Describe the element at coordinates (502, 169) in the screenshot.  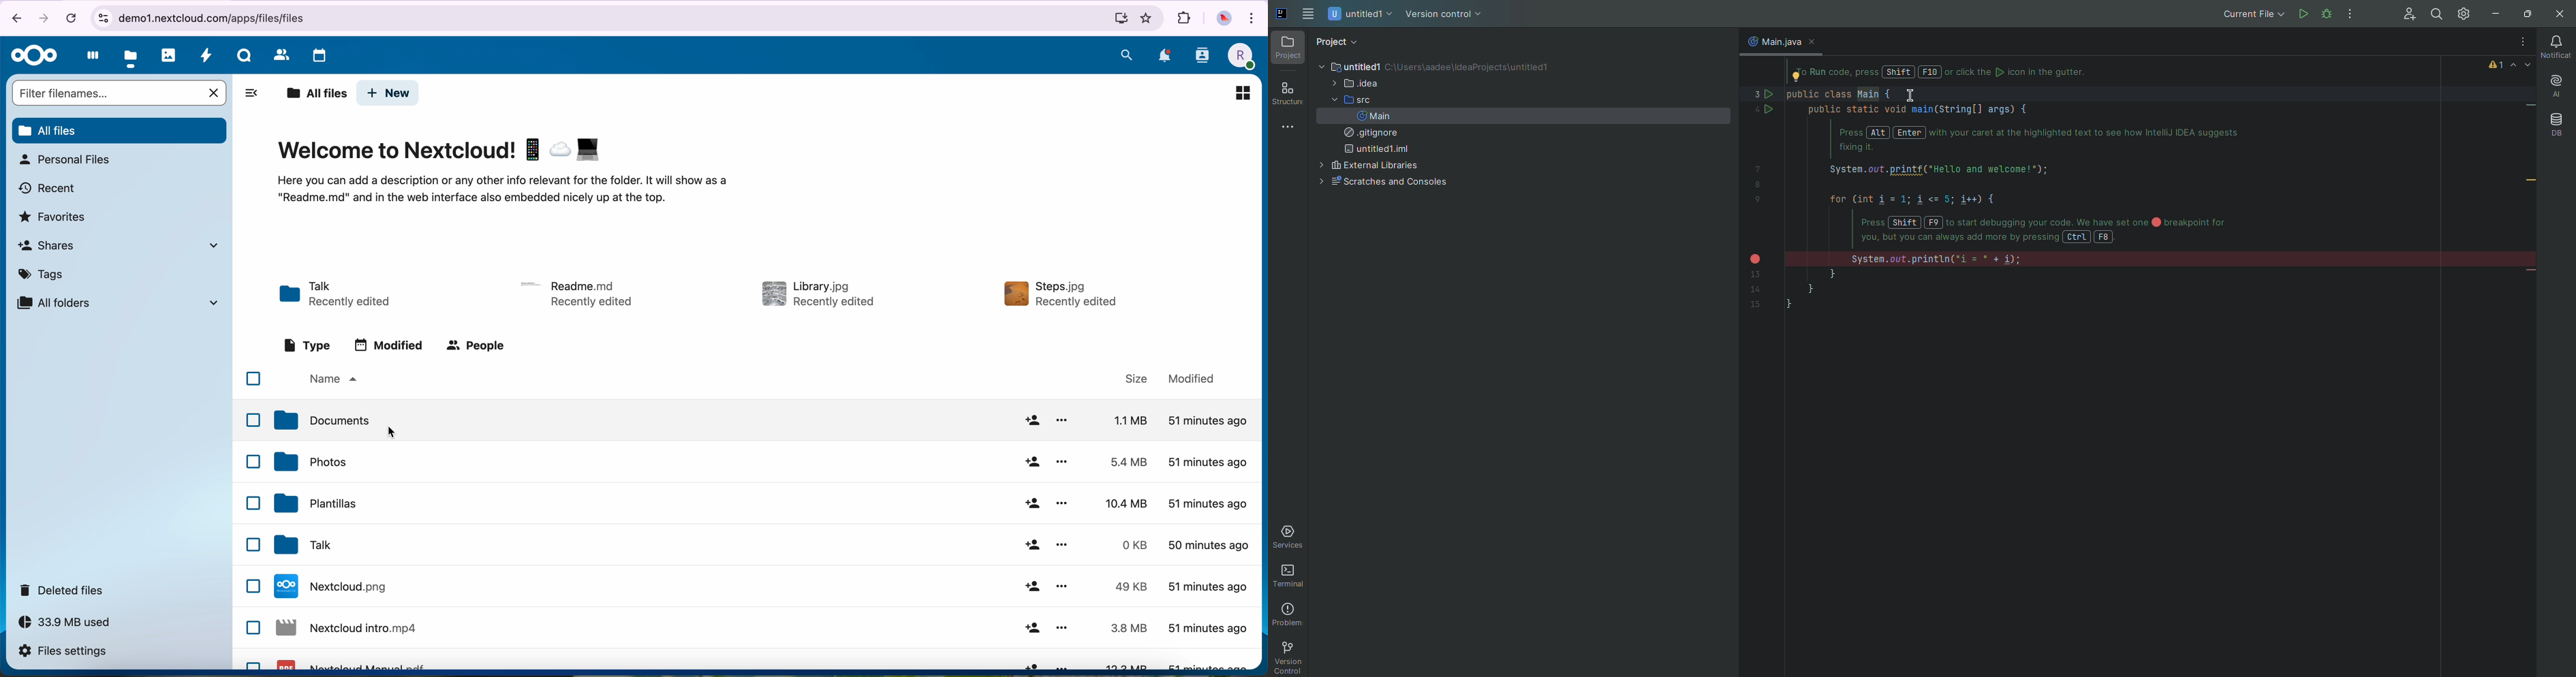
I see `welcome to Nextcloud!` at that location.